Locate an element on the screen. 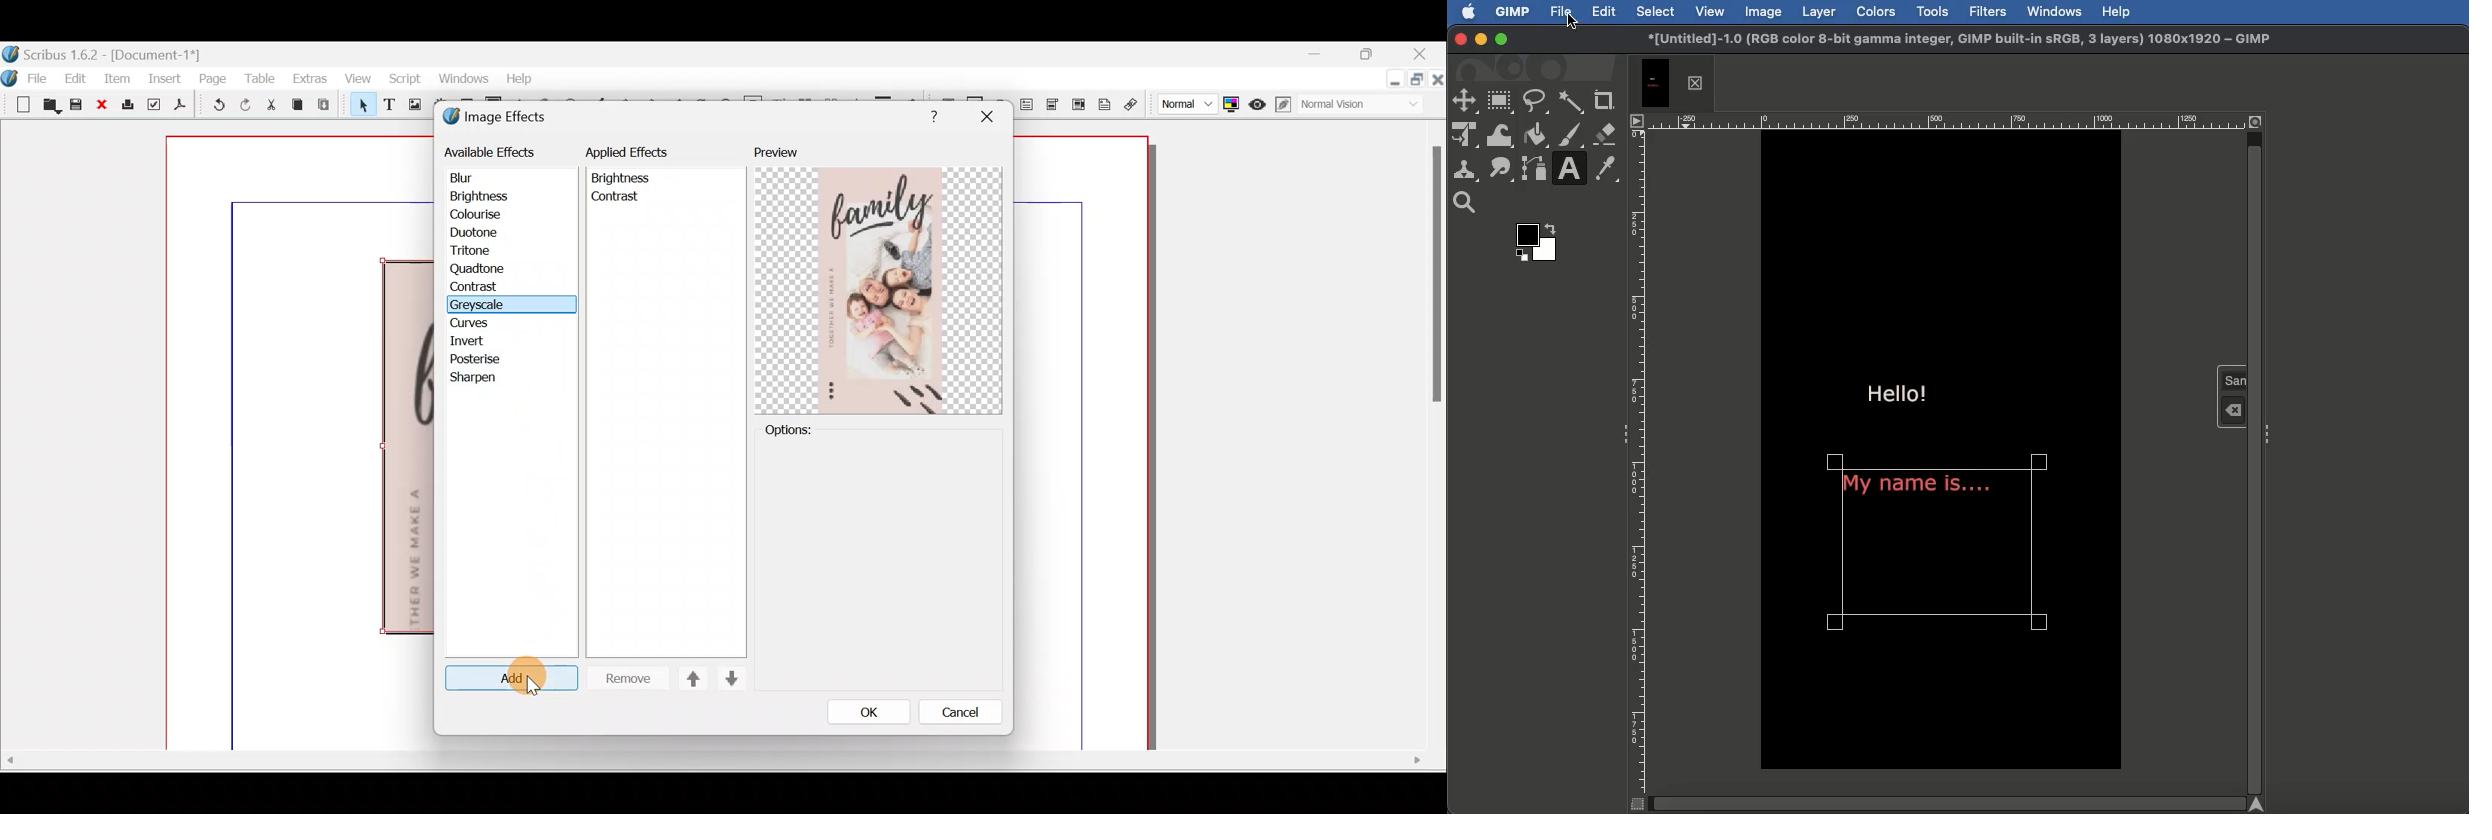 The image size is (2492, 840). quadtone is located at coordinates (482, 269).